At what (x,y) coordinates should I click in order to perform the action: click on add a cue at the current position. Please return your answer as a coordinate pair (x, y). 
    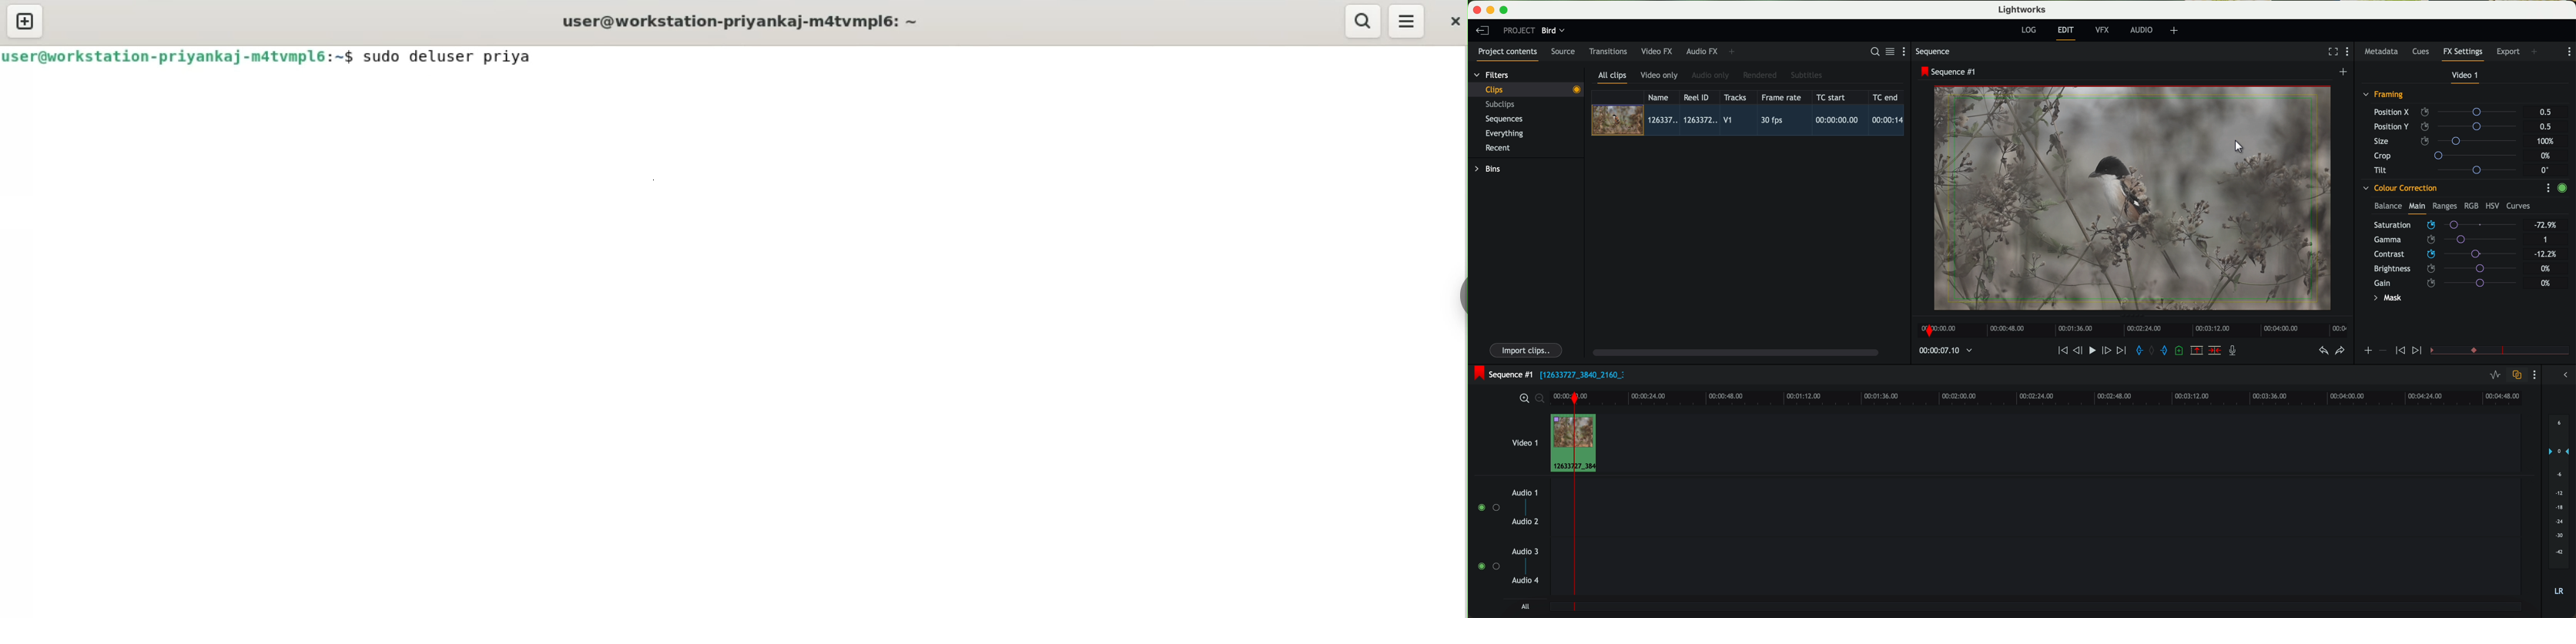
    Looking at the image, I should click on (2180, 351).